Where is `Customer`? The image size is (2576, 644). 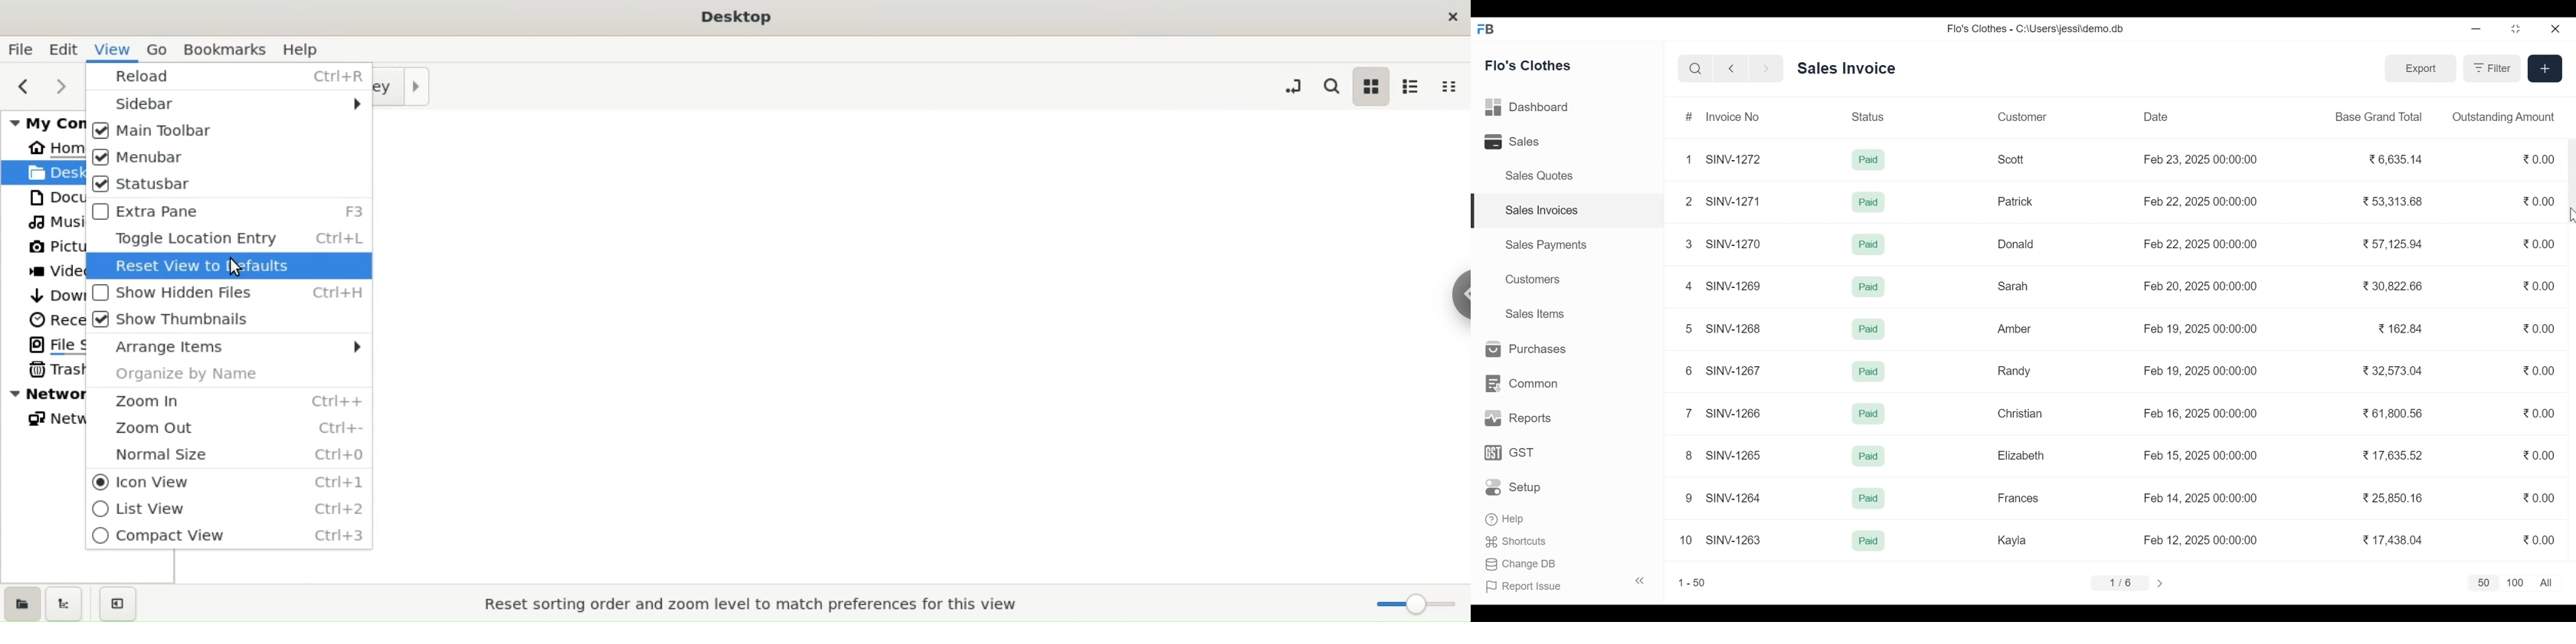 Customer is located at coordinates (2022, 116).